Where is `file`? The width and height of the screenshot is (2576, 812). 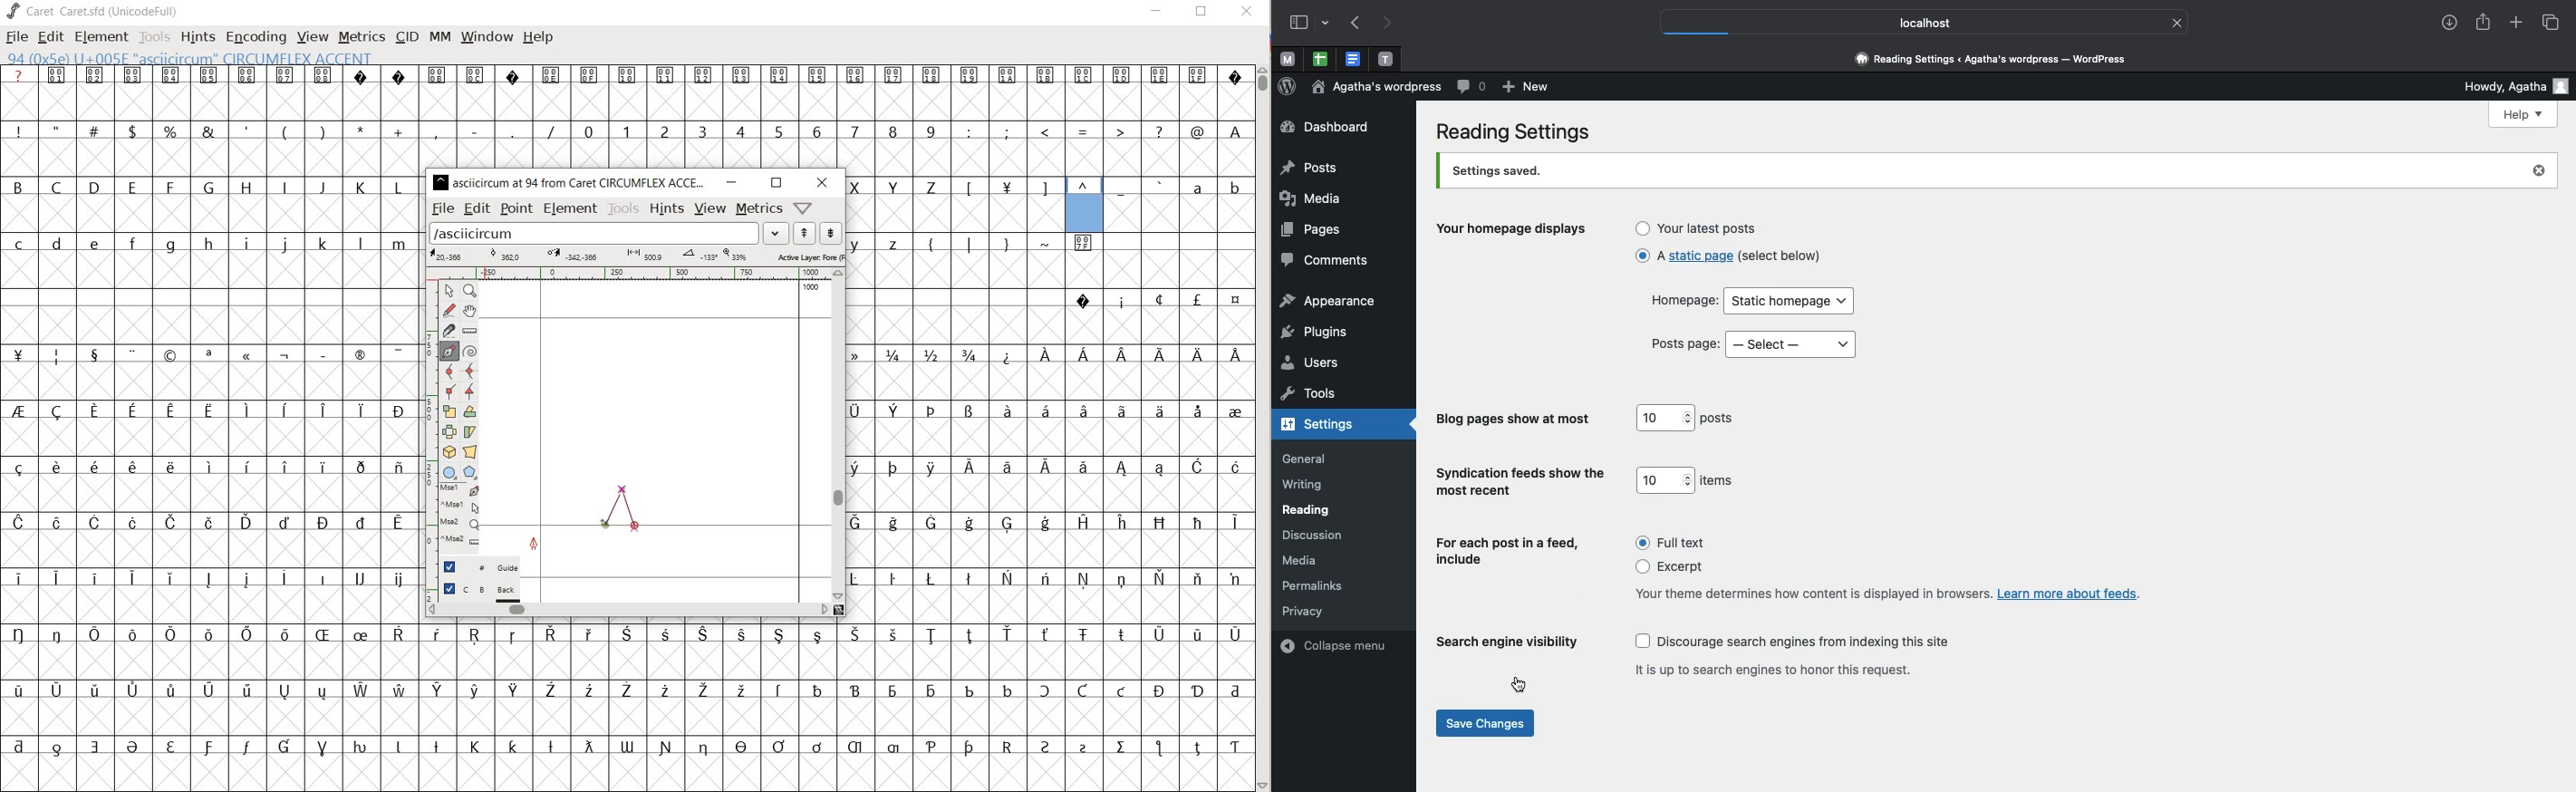
file is located at coordinates (443, 210).